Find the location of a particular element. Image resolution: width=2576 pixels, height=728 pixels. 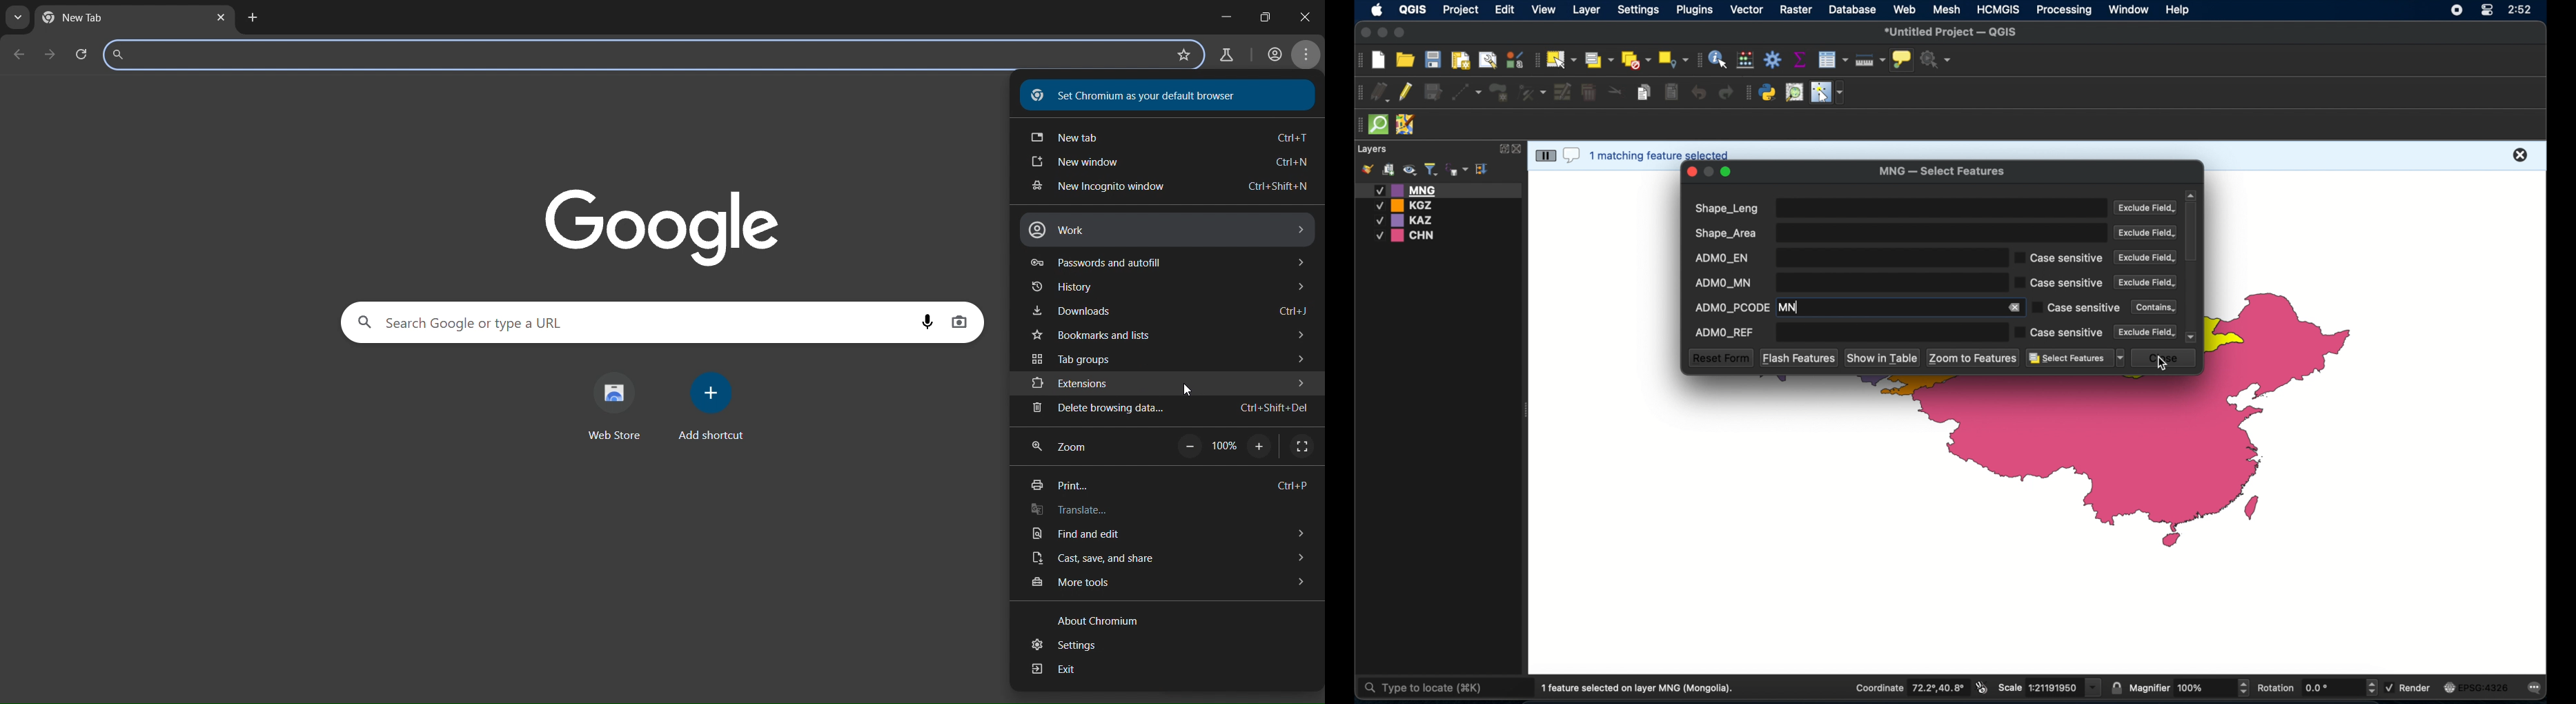

reload page is located at coordinates (82, 54).